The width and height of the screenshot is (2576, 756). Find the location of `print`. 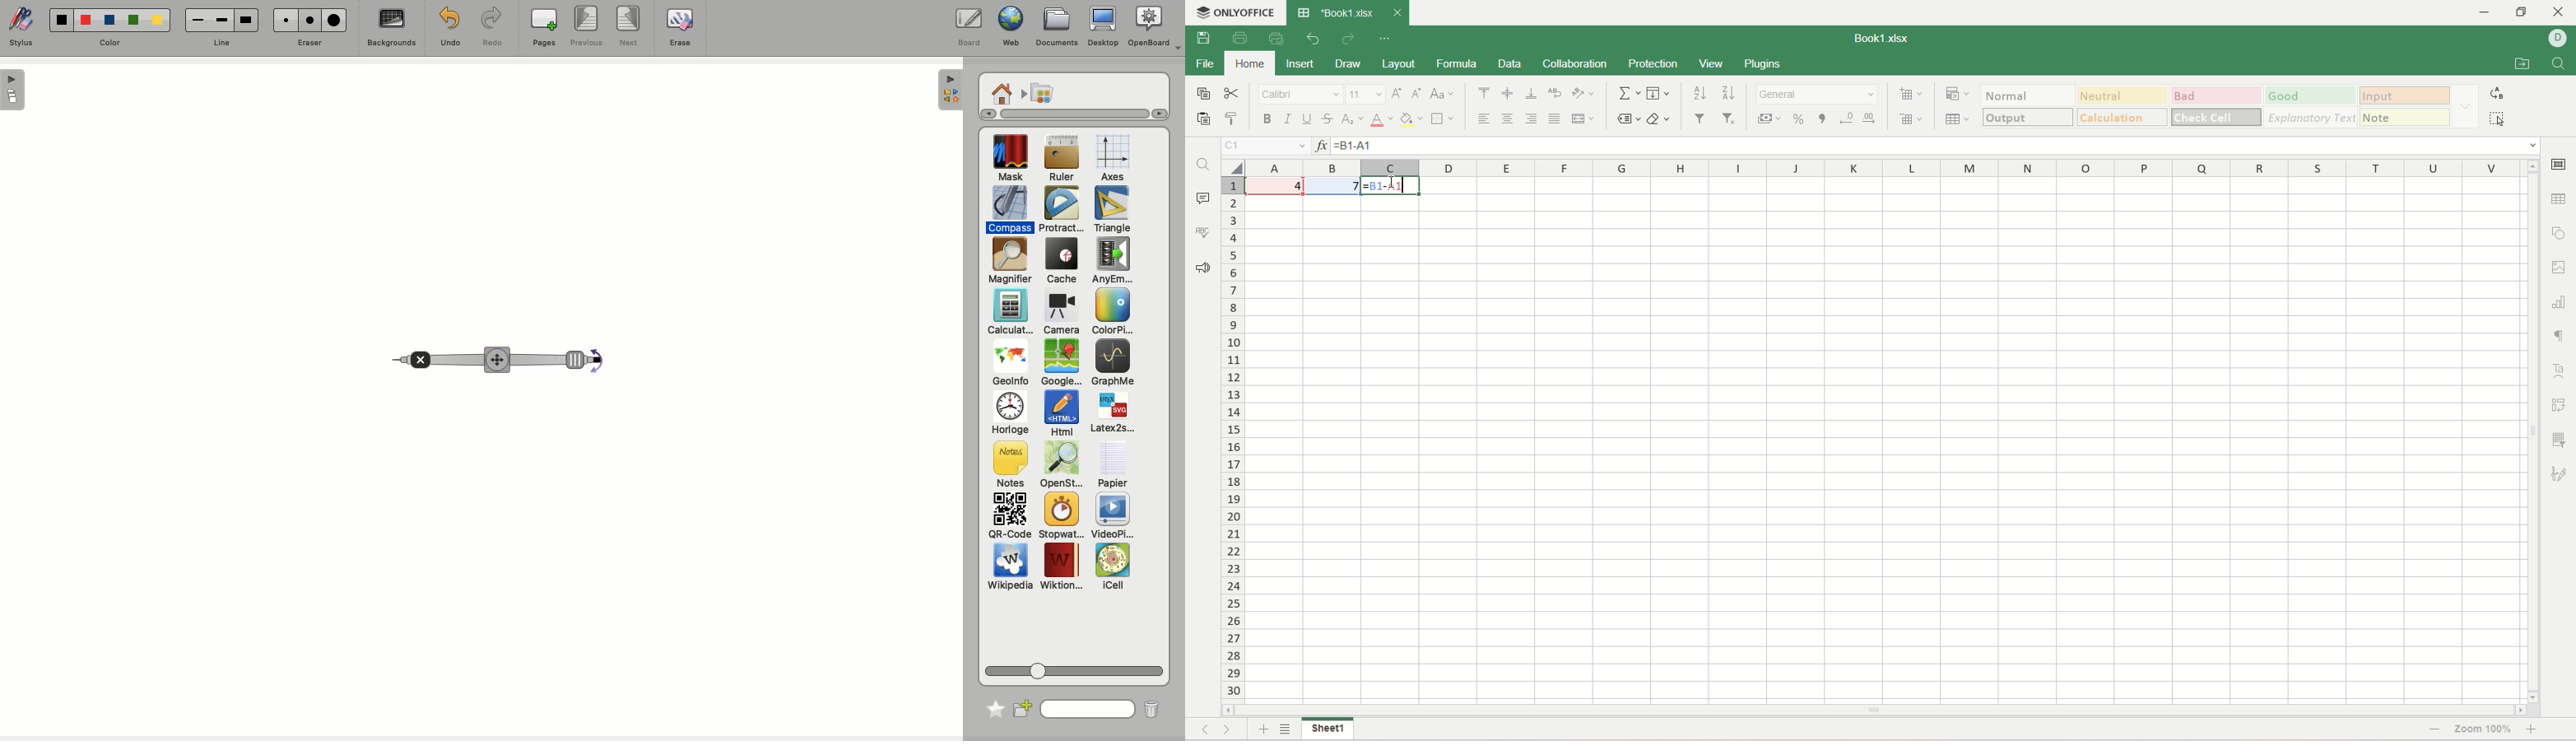

print is located at coordinates (1240, 36).